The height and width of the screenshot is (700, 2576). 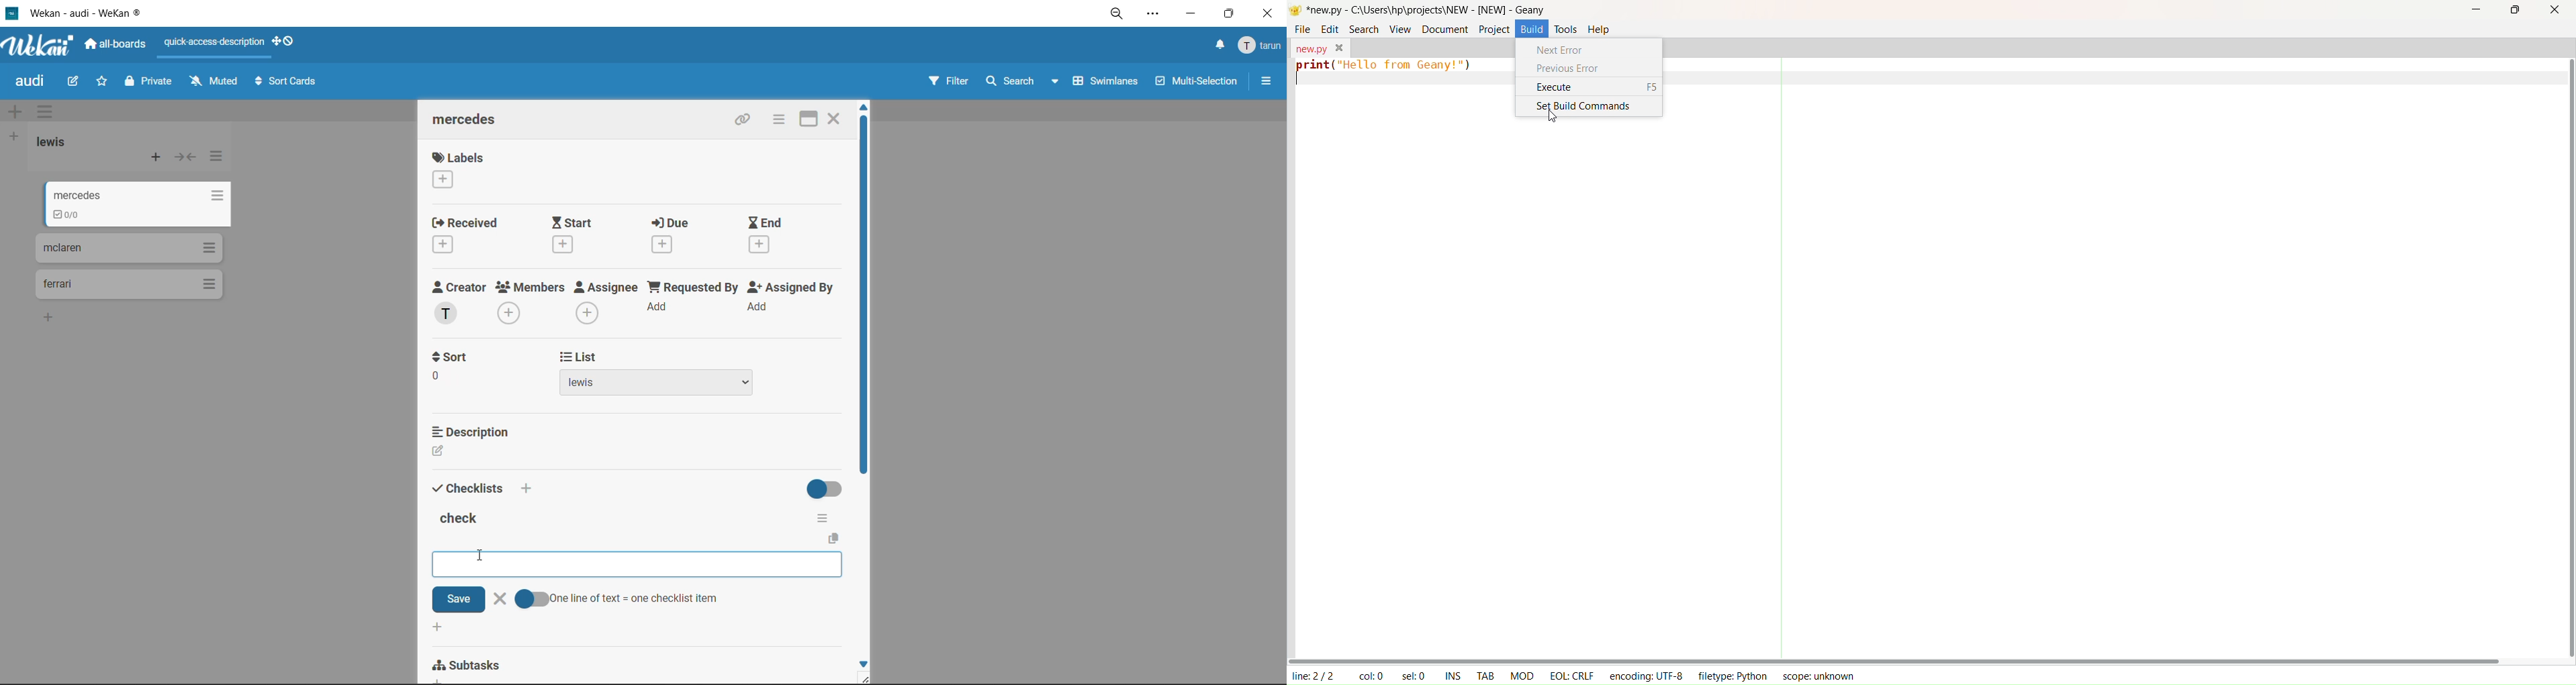 I want to click on creator, so click(x=459, y=303).